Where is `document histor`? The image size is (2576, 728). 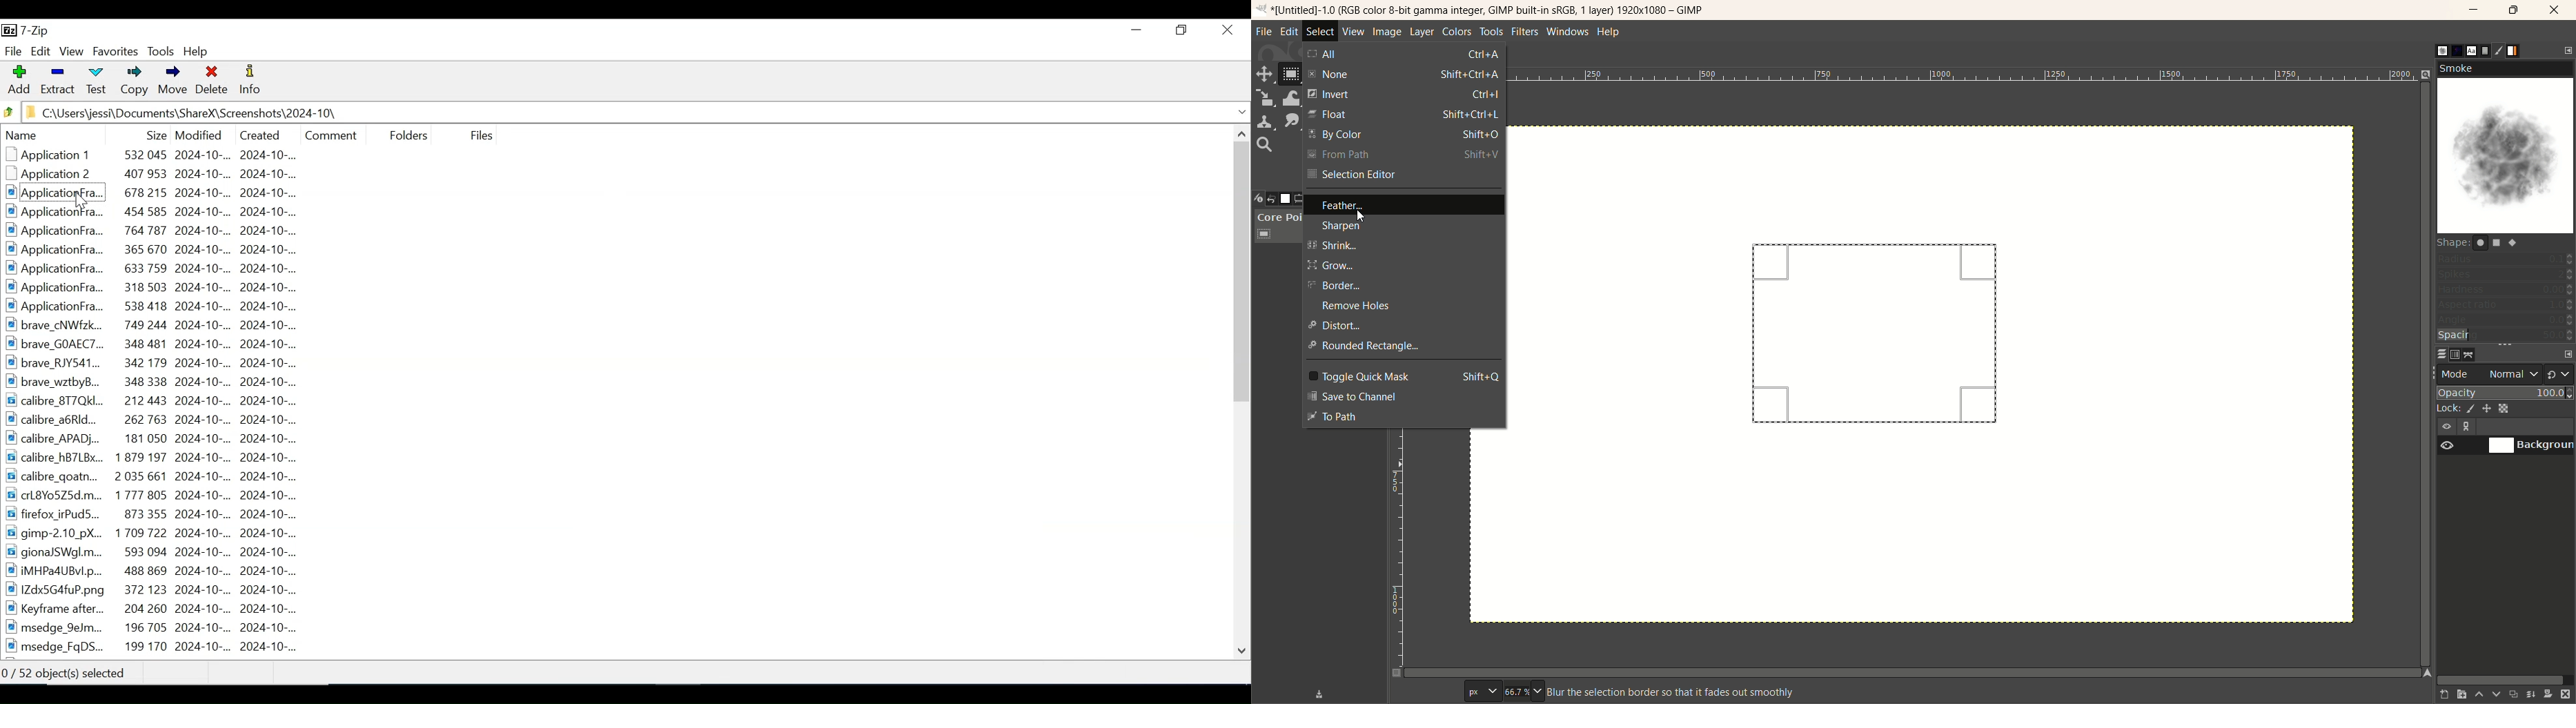 document histor is located at coordinates (2482, 50).